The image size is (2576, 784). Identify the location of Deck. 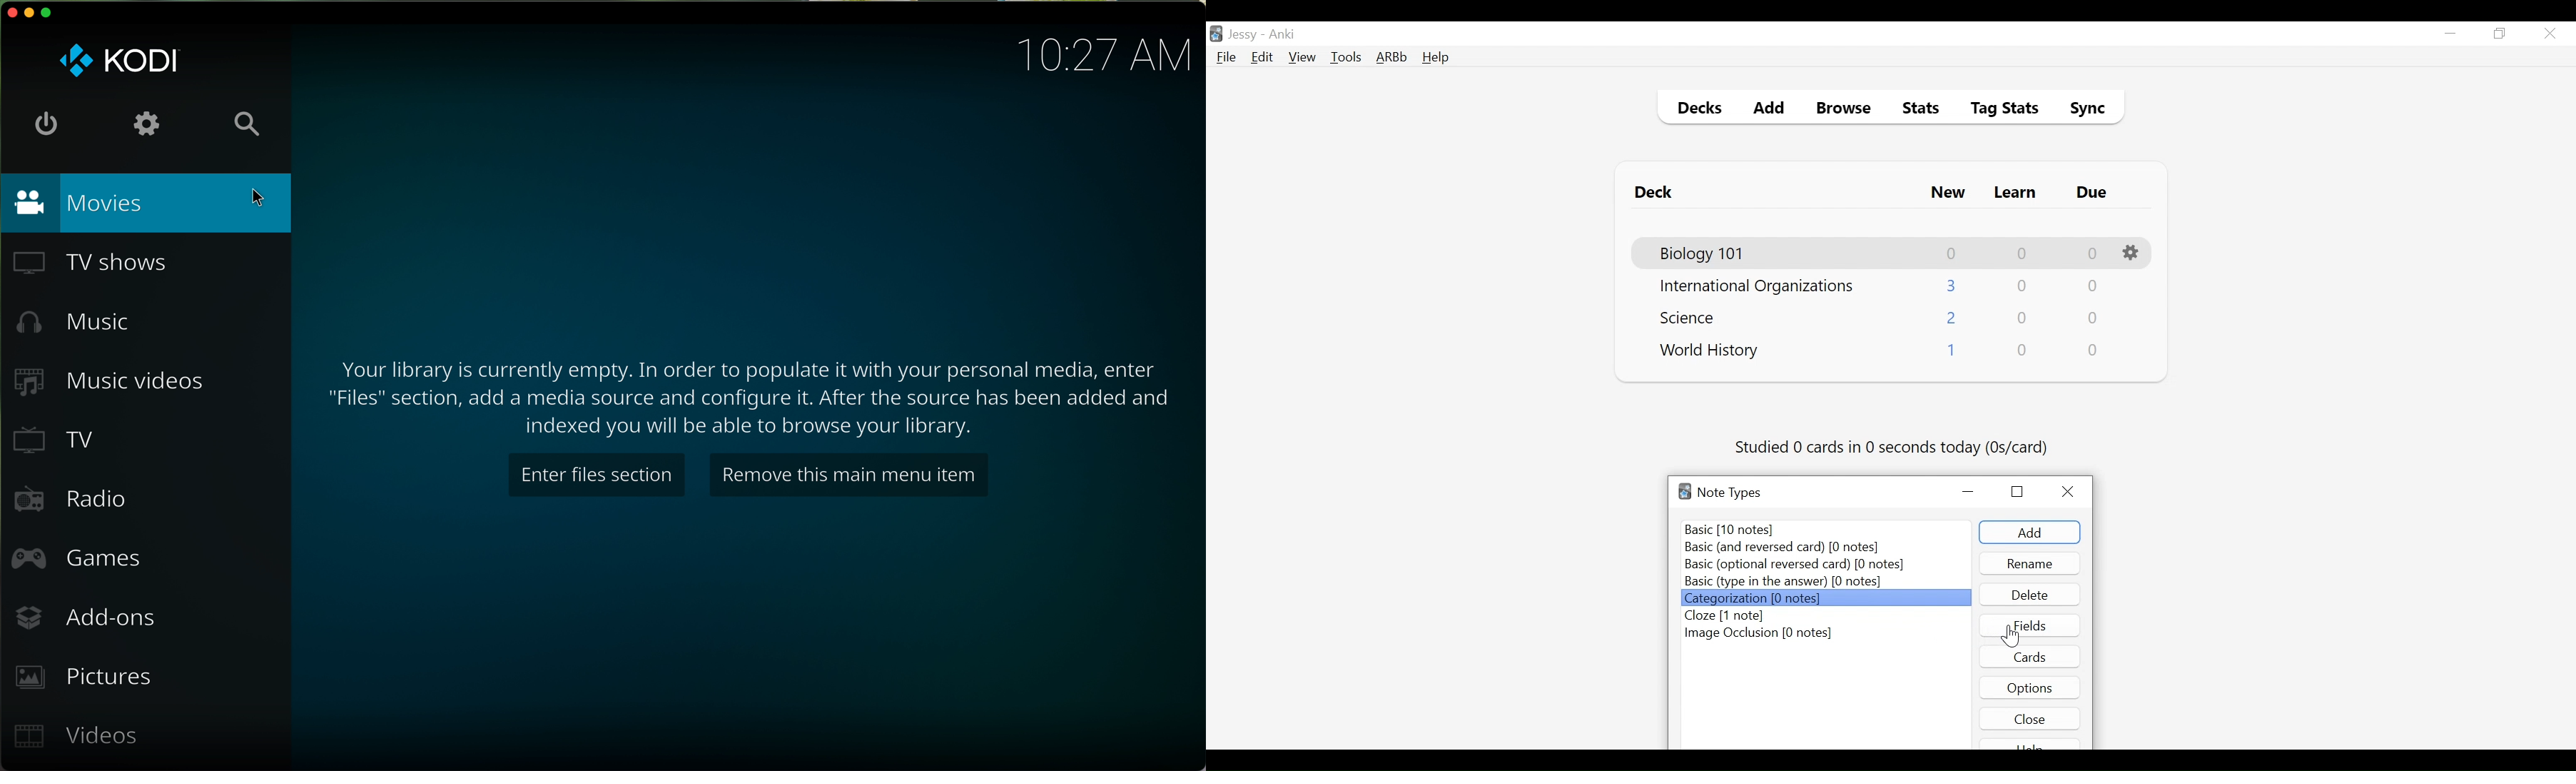
(1657, 193).